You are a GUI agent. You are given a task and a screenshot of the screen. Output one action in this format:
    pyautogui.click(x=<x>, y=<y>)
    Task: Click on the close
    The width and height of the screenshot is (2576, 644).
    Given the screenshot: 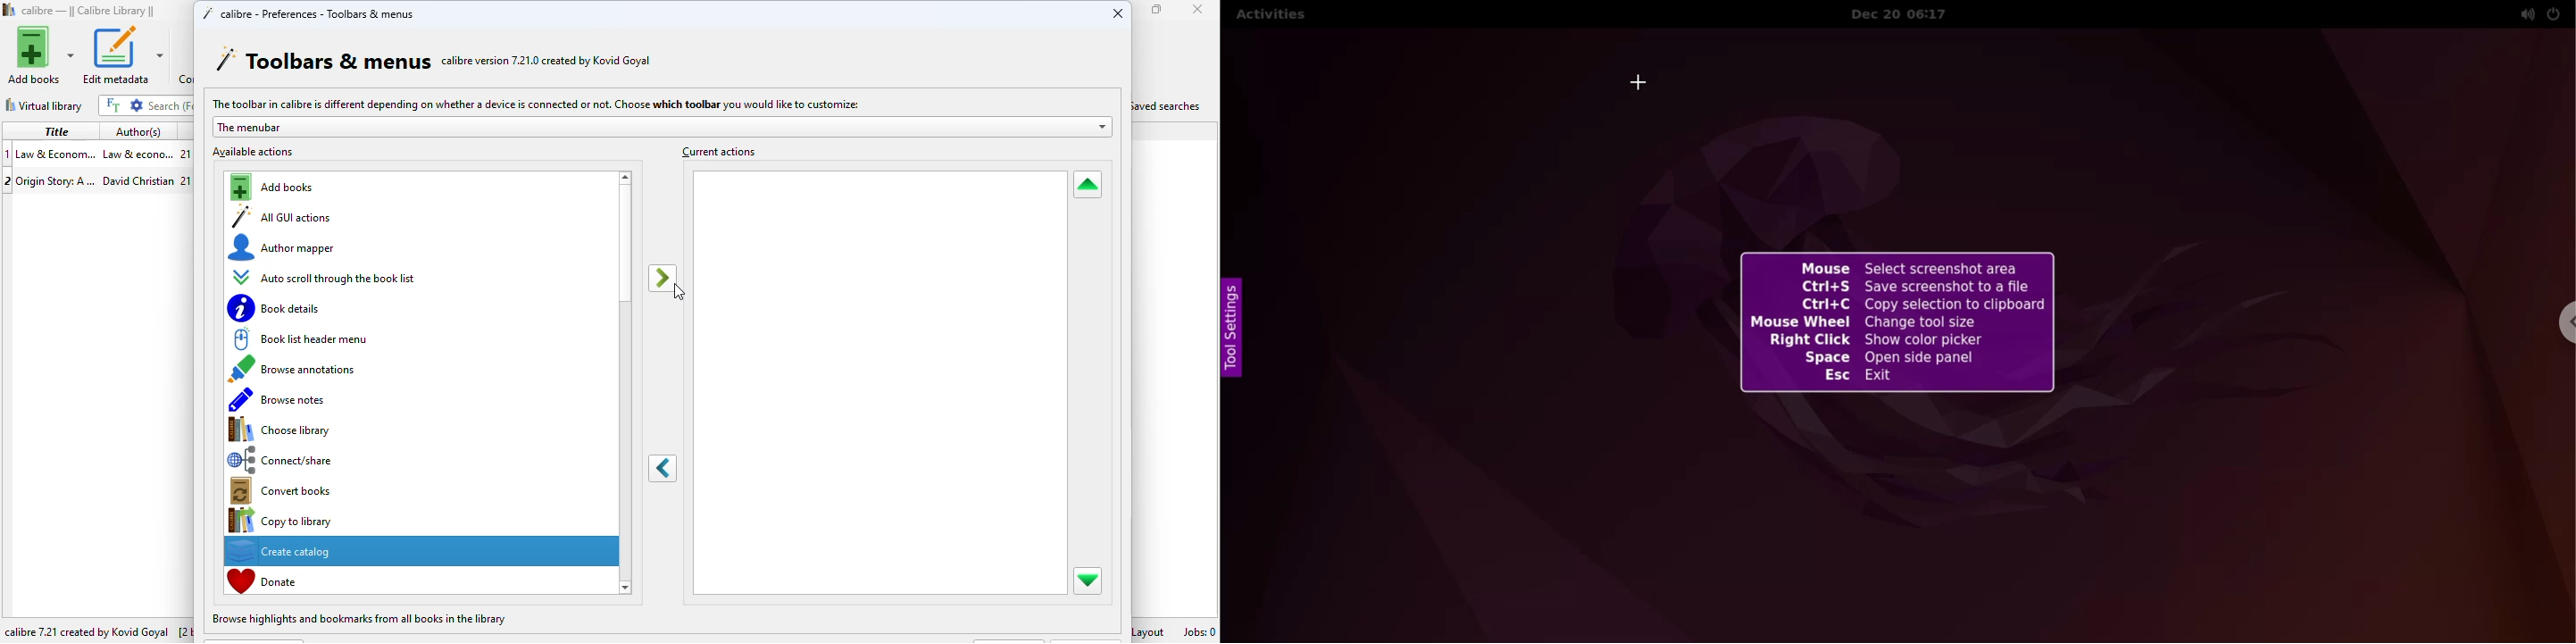 What is the action you would take?
    pyautogui.click(x=1118, y=13)
    